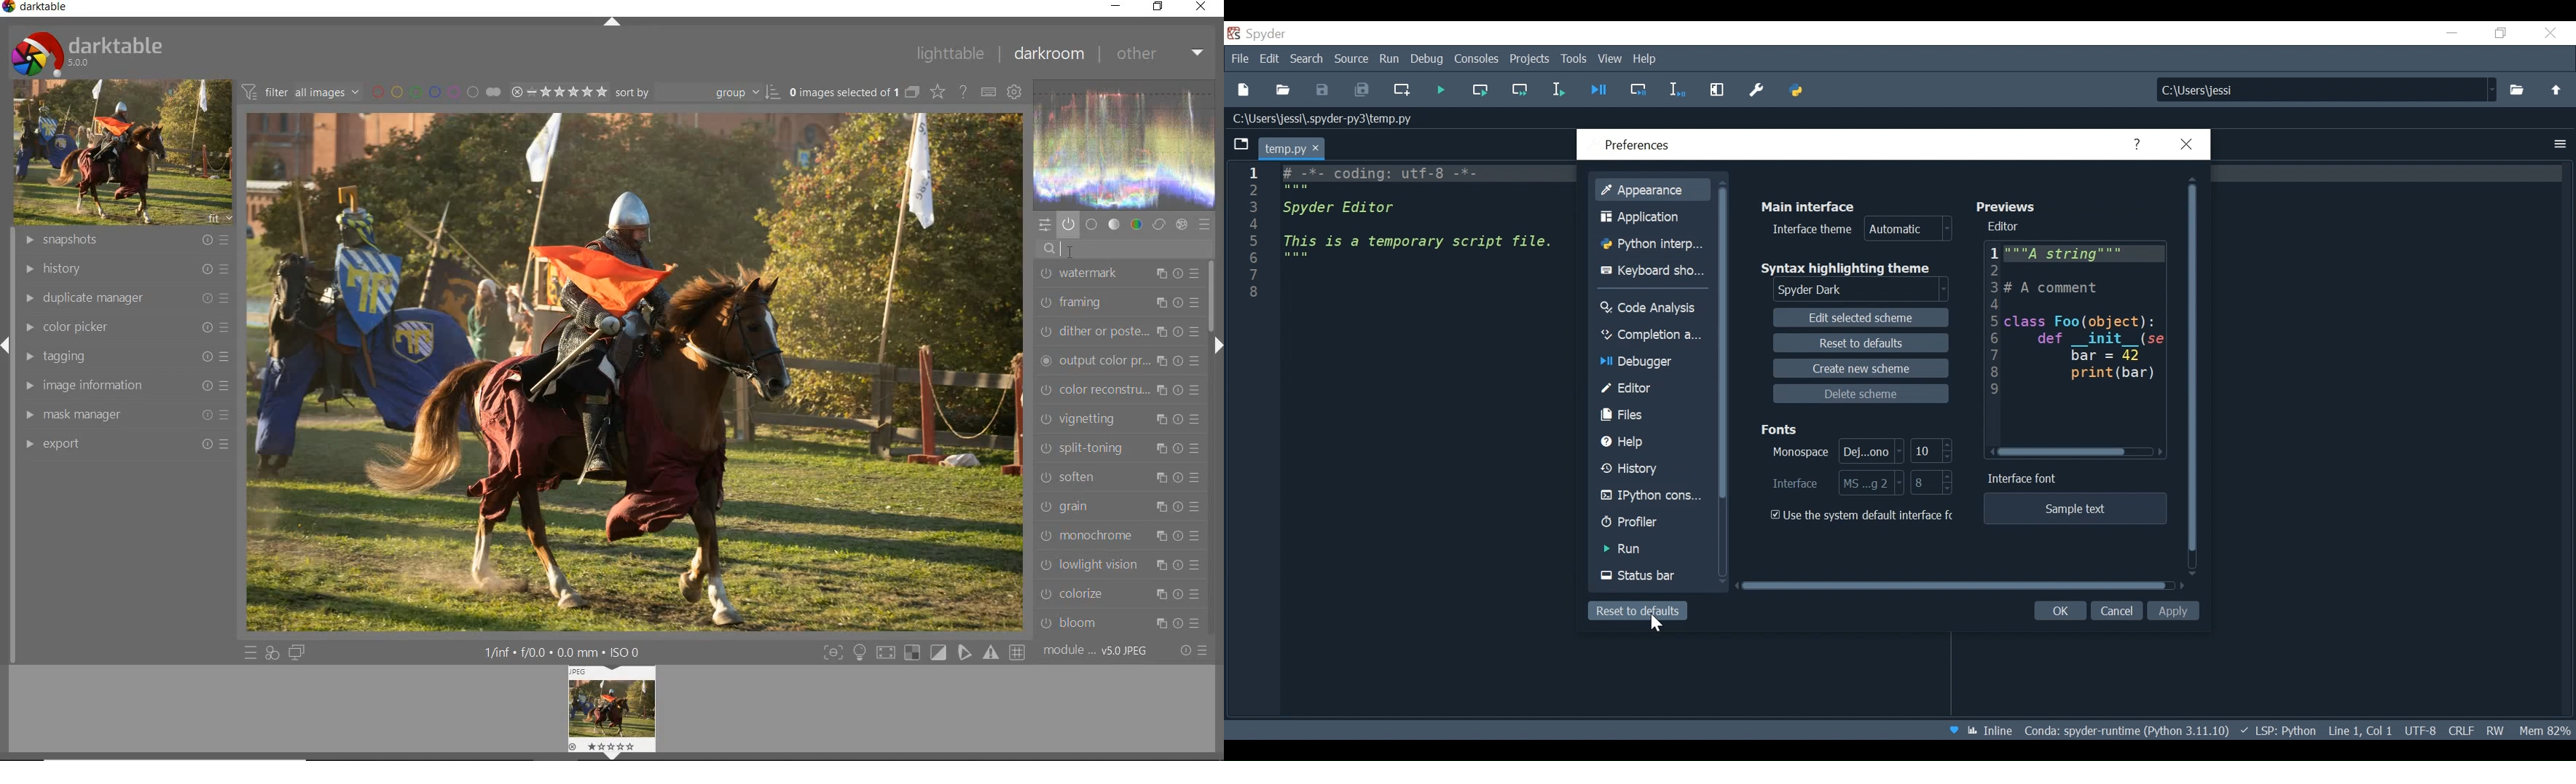 The height and width of the screenshot is (784, 2576). What do you see at coordinates (2459, 731) in the screenshot?
I see `File EQL Status` at bounding box center [2459, 731].